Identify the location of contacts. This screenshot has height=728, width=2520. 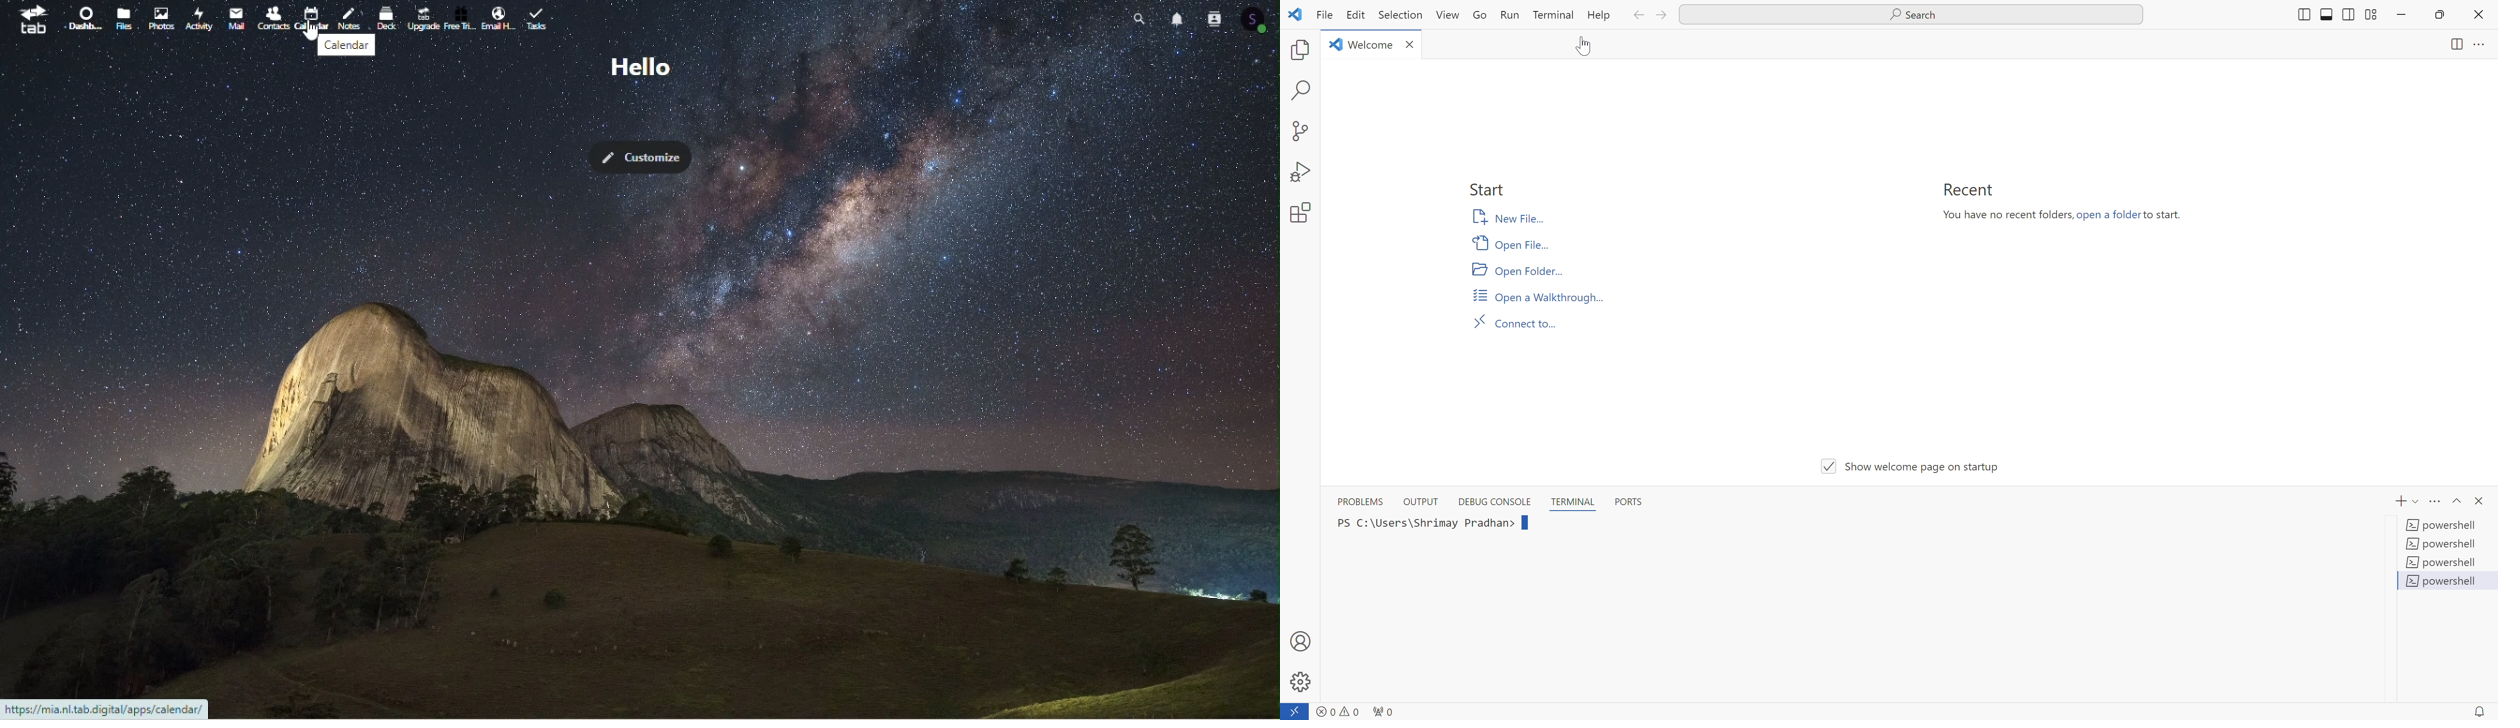
(1217, 17).